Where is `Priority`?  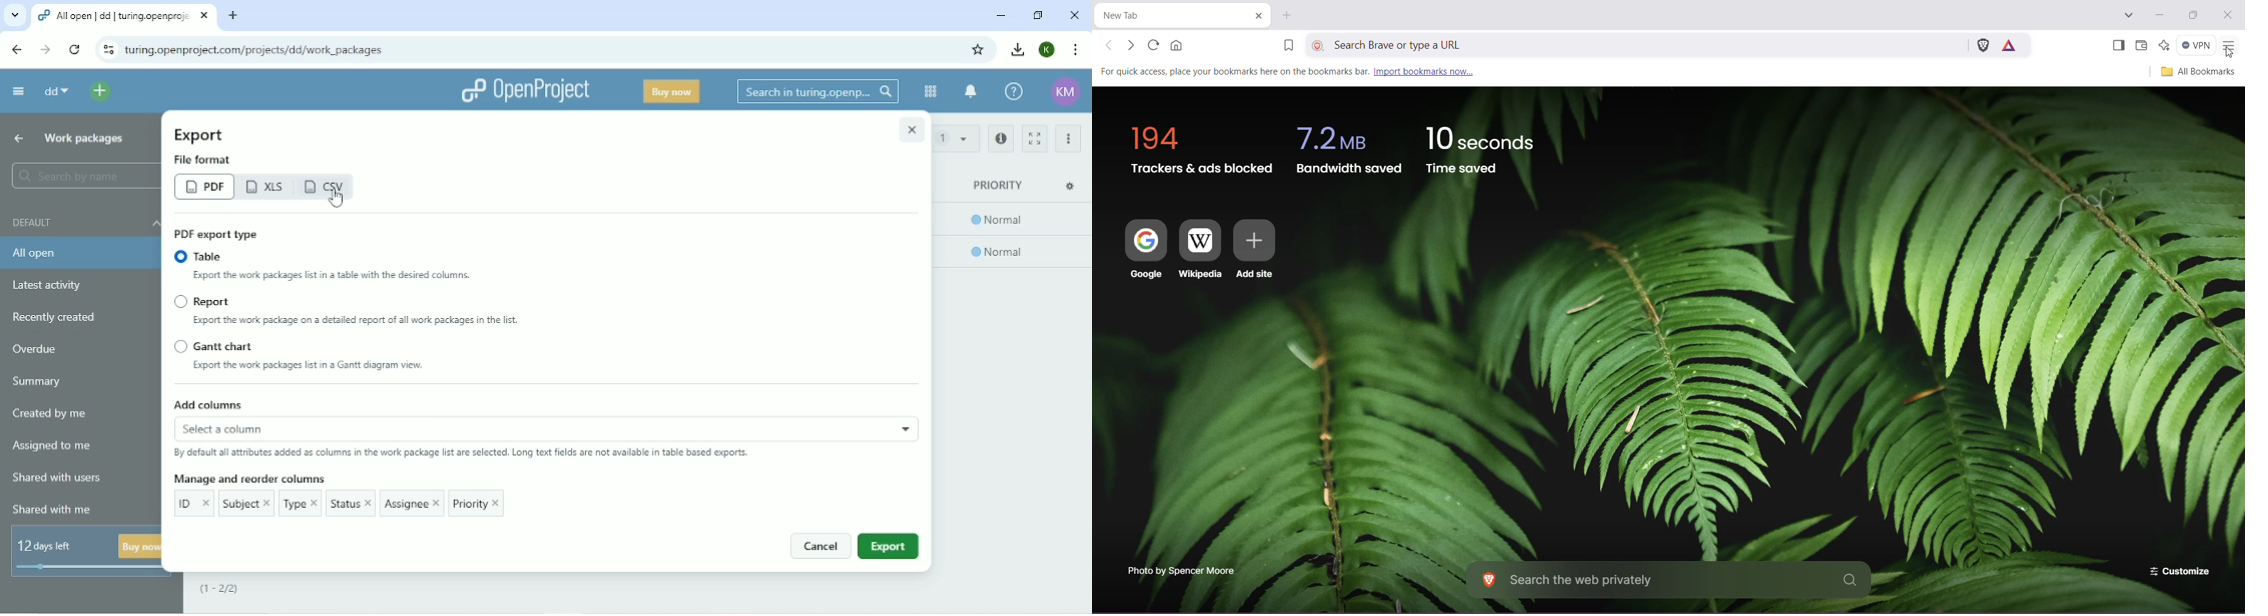 Priority is located at coordinates (998, 185).